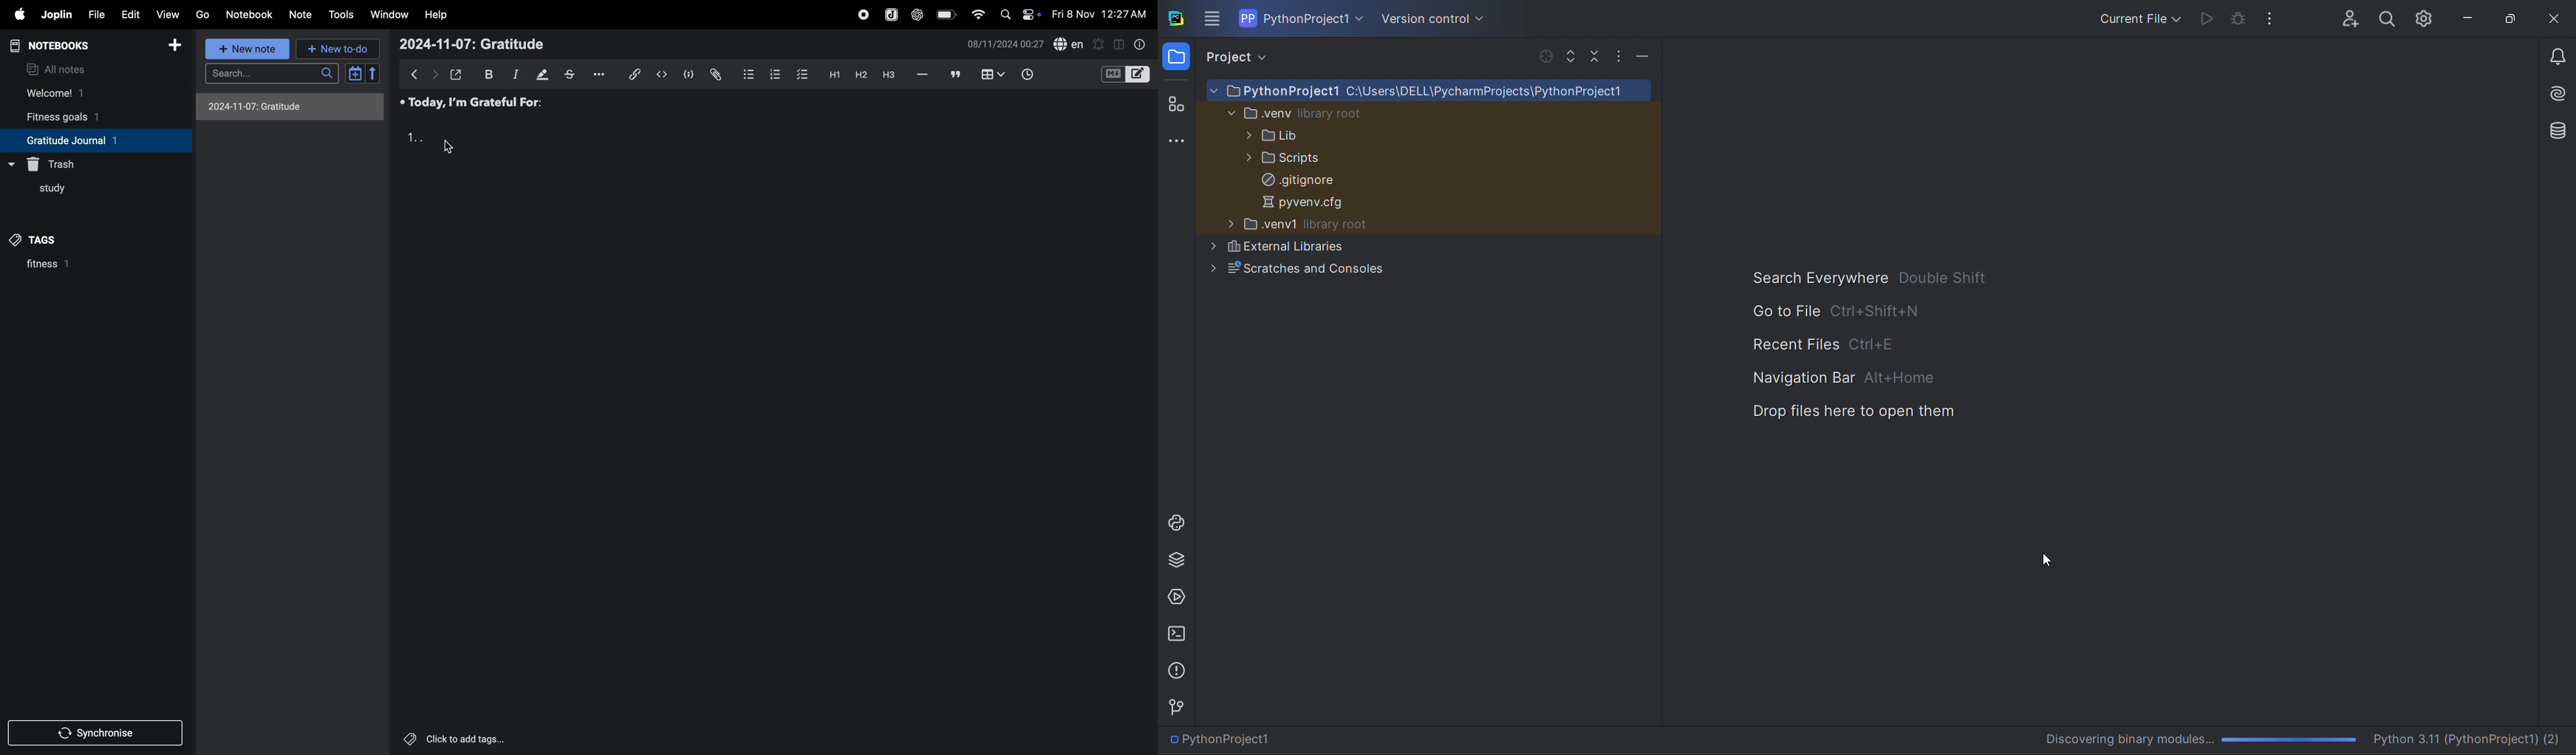 The height and width of the screenshot is (756, 2576). I want to click on note, so click(299, 15).